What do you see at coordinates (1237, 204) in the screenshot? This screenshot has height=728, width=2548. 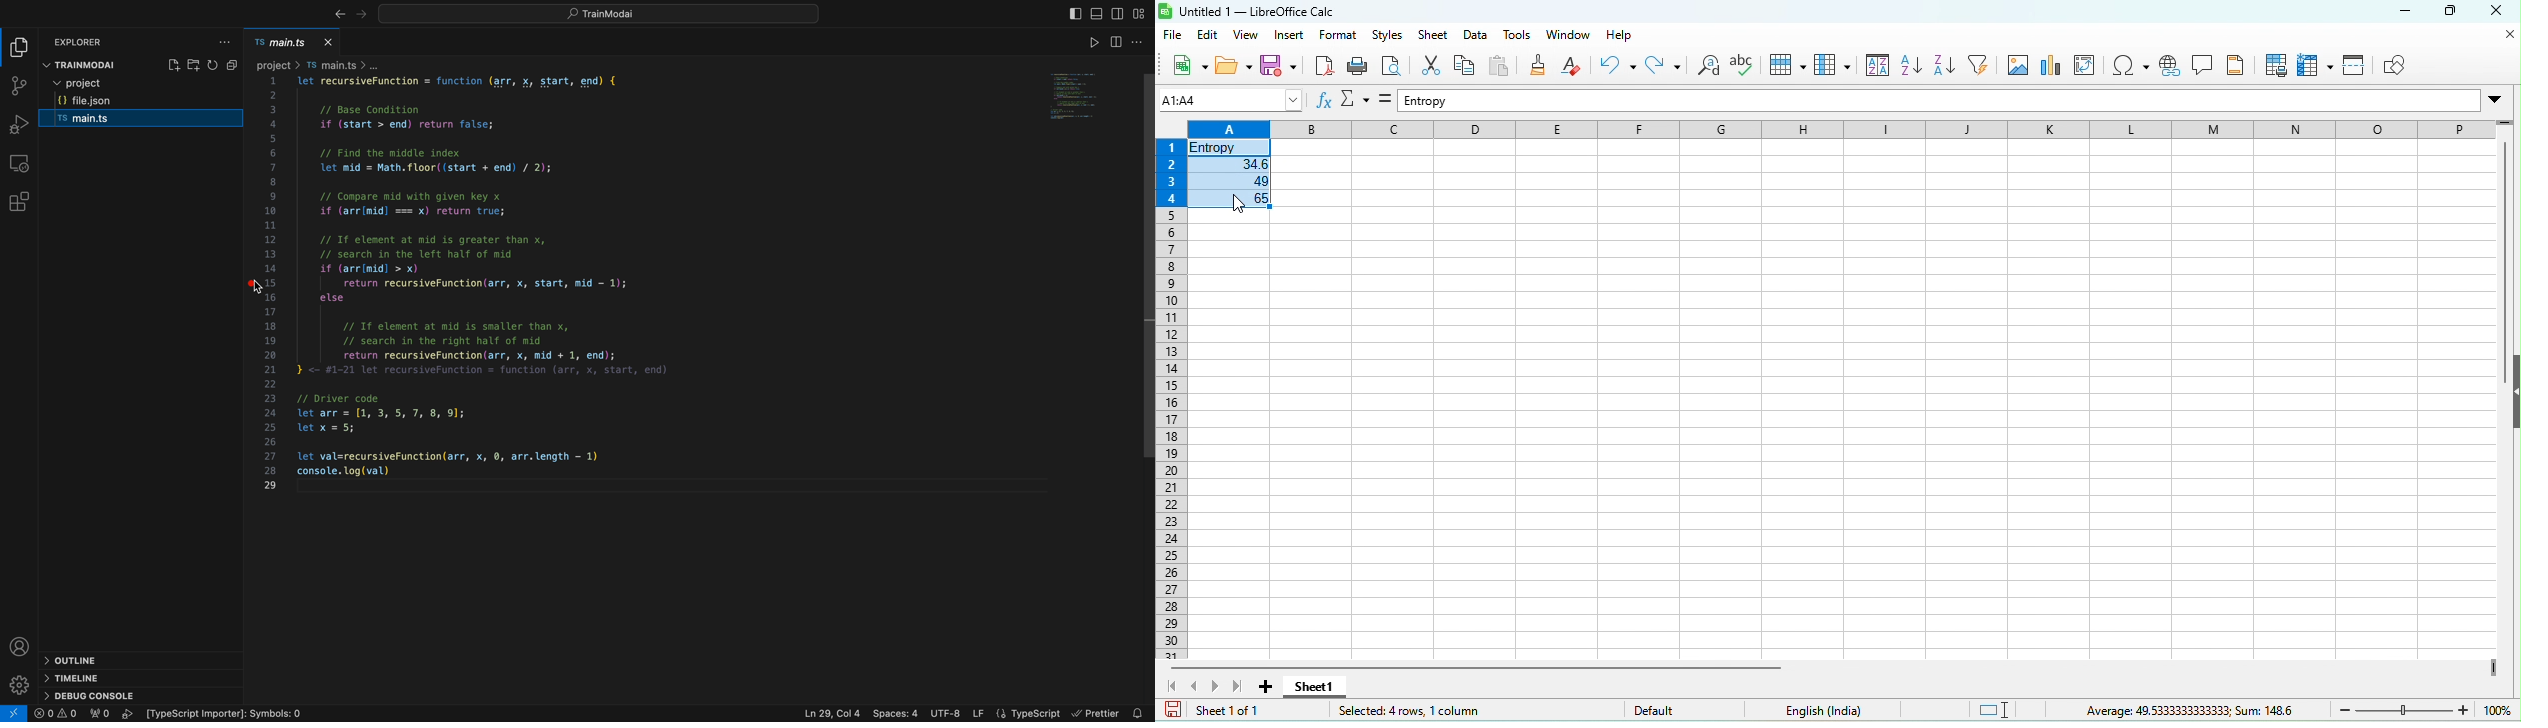 I see `cursor movement` at bounding box center [1237, 204].